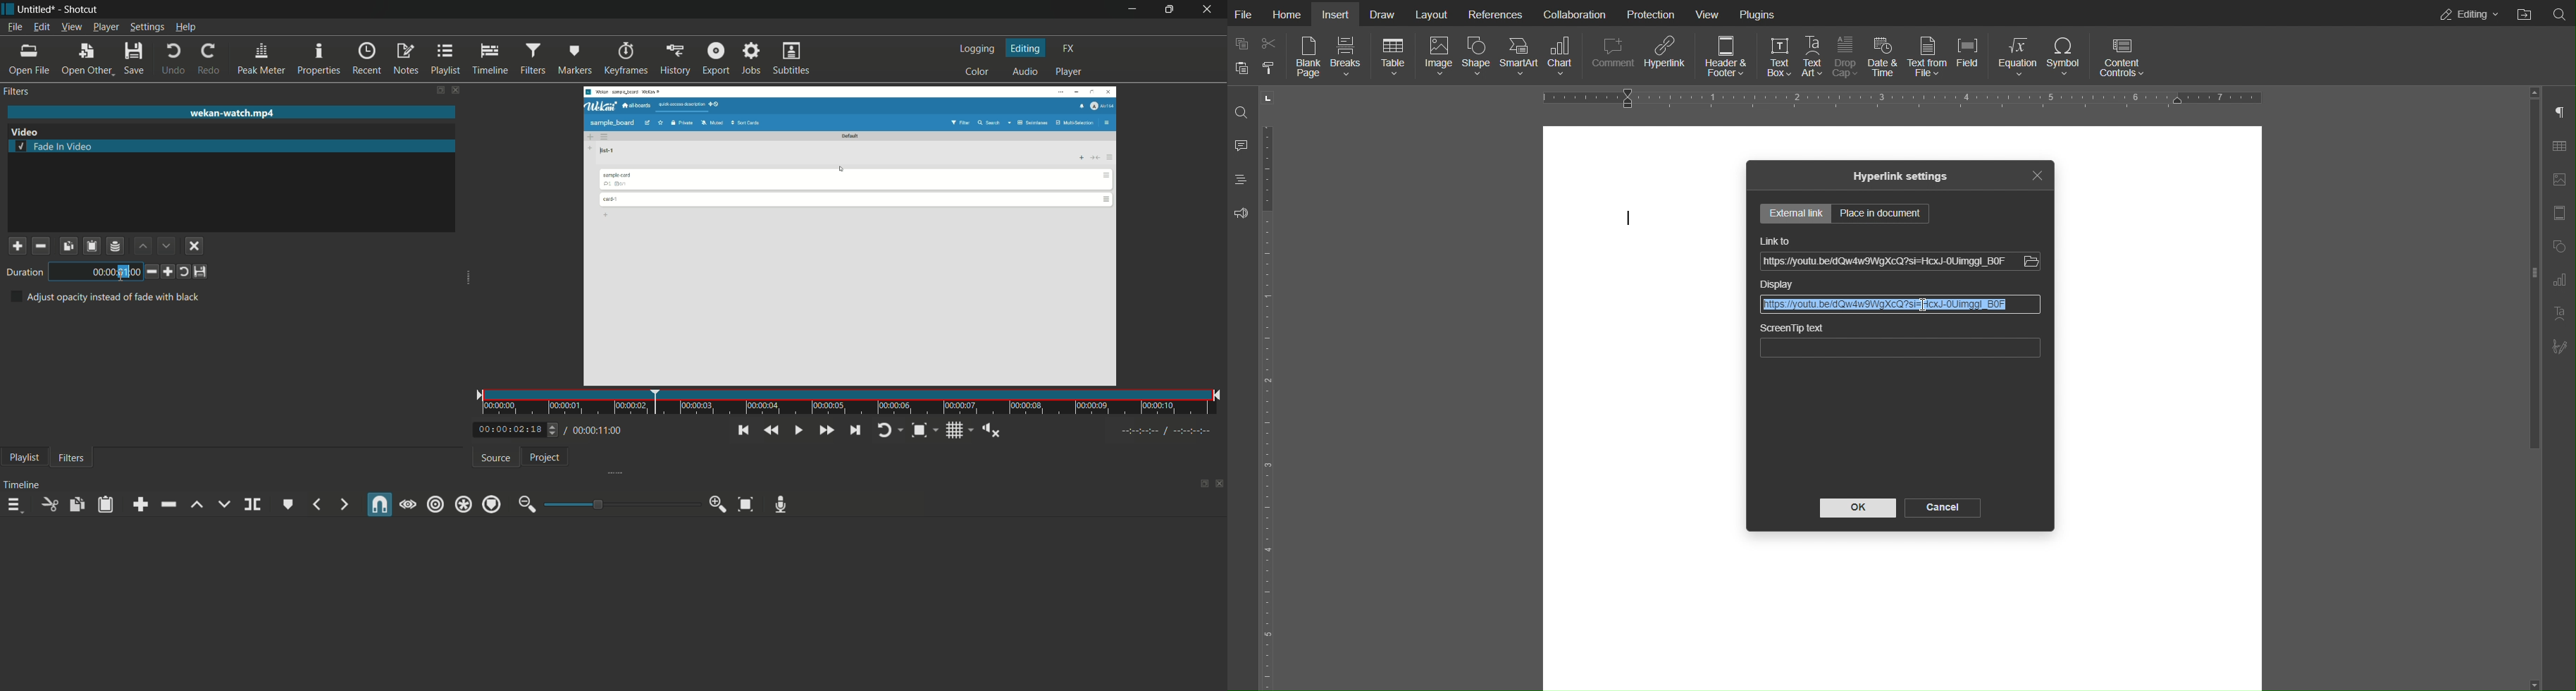  Describe the element at coordinates (208, 60) in the screenshot. I see `redo` at that location.